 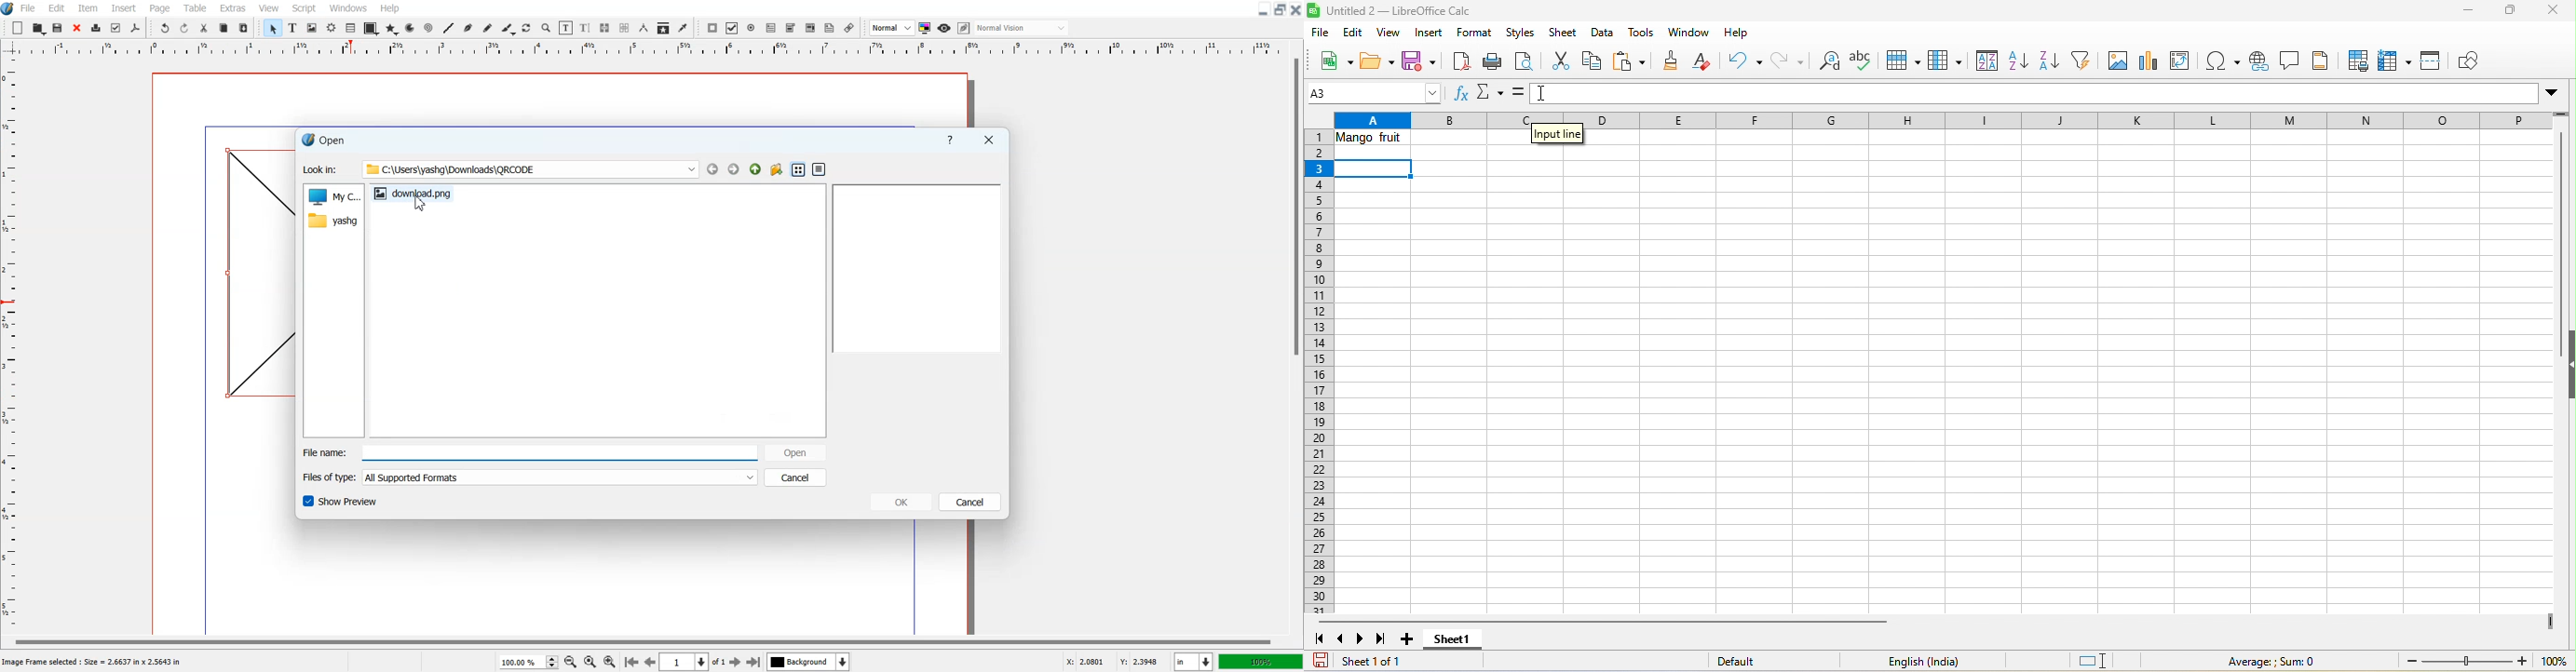 What do you see at coordinates (1475, 34) in the screenshot?
I see `format` at bounding box center [1475, 34].